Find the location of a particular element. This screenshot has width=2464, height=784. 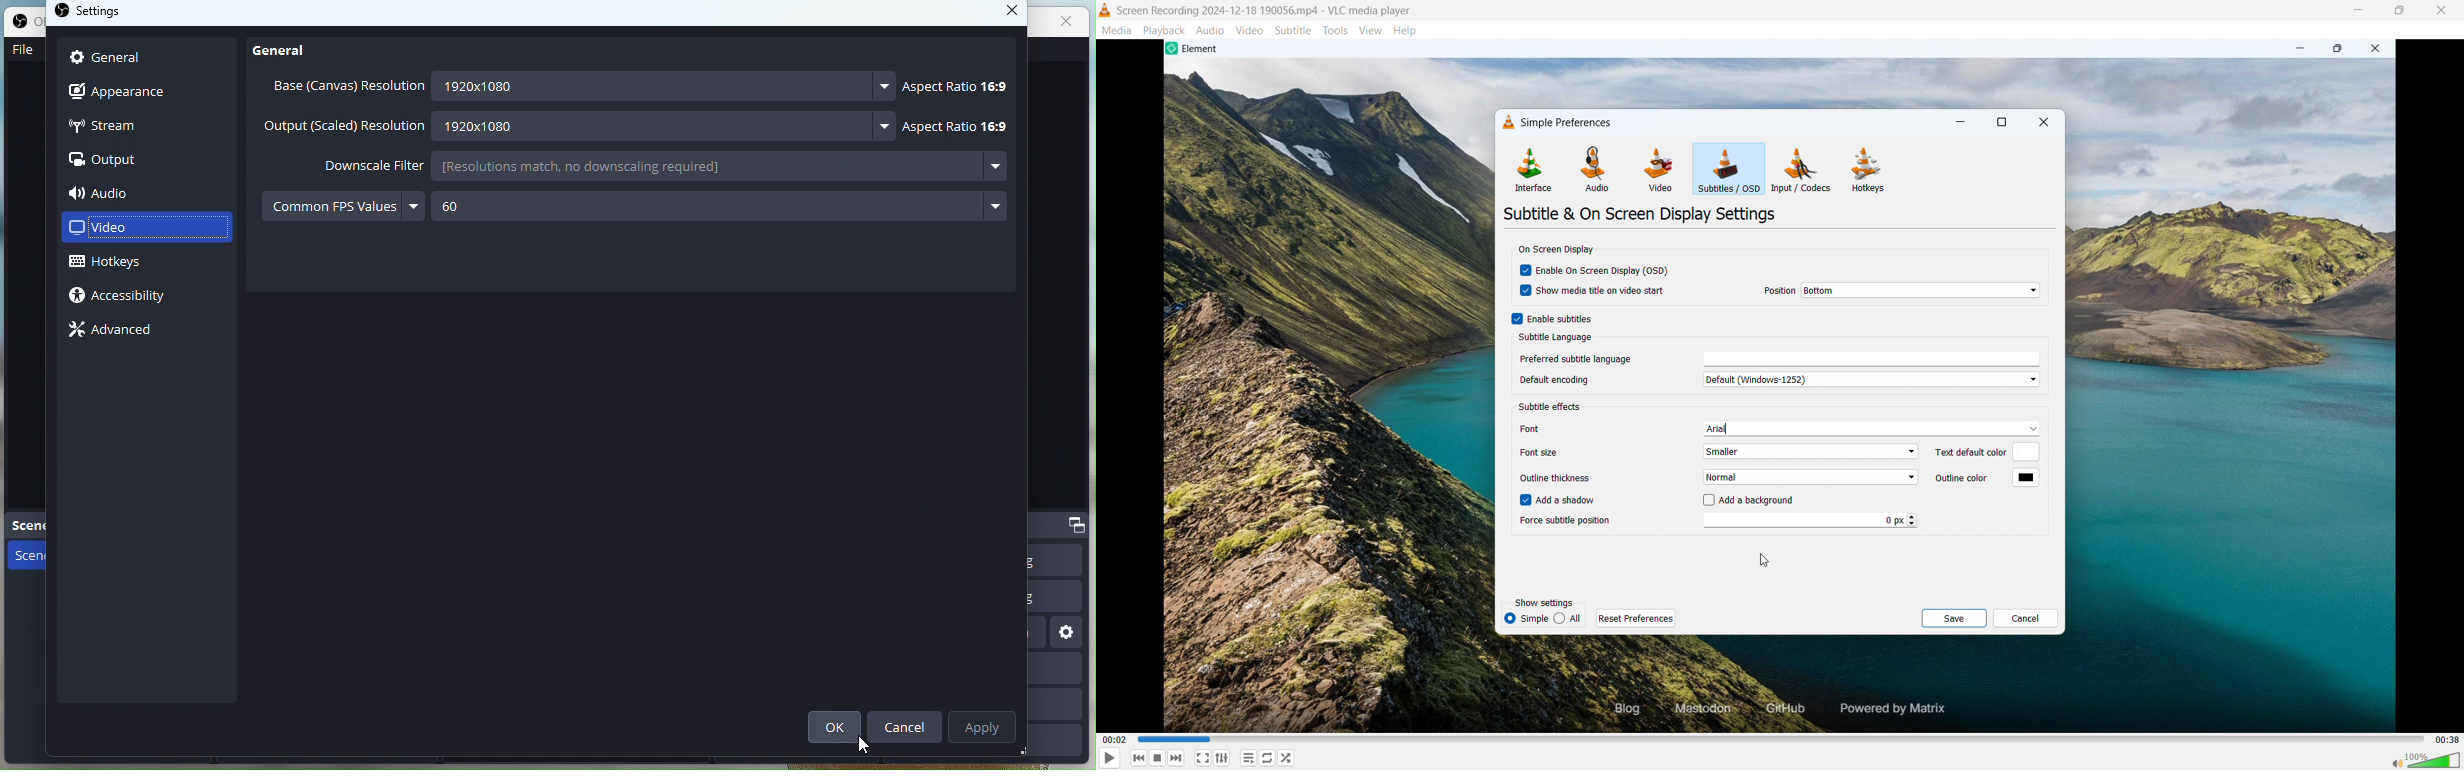

dock options is located at coordinates (1078, 524).